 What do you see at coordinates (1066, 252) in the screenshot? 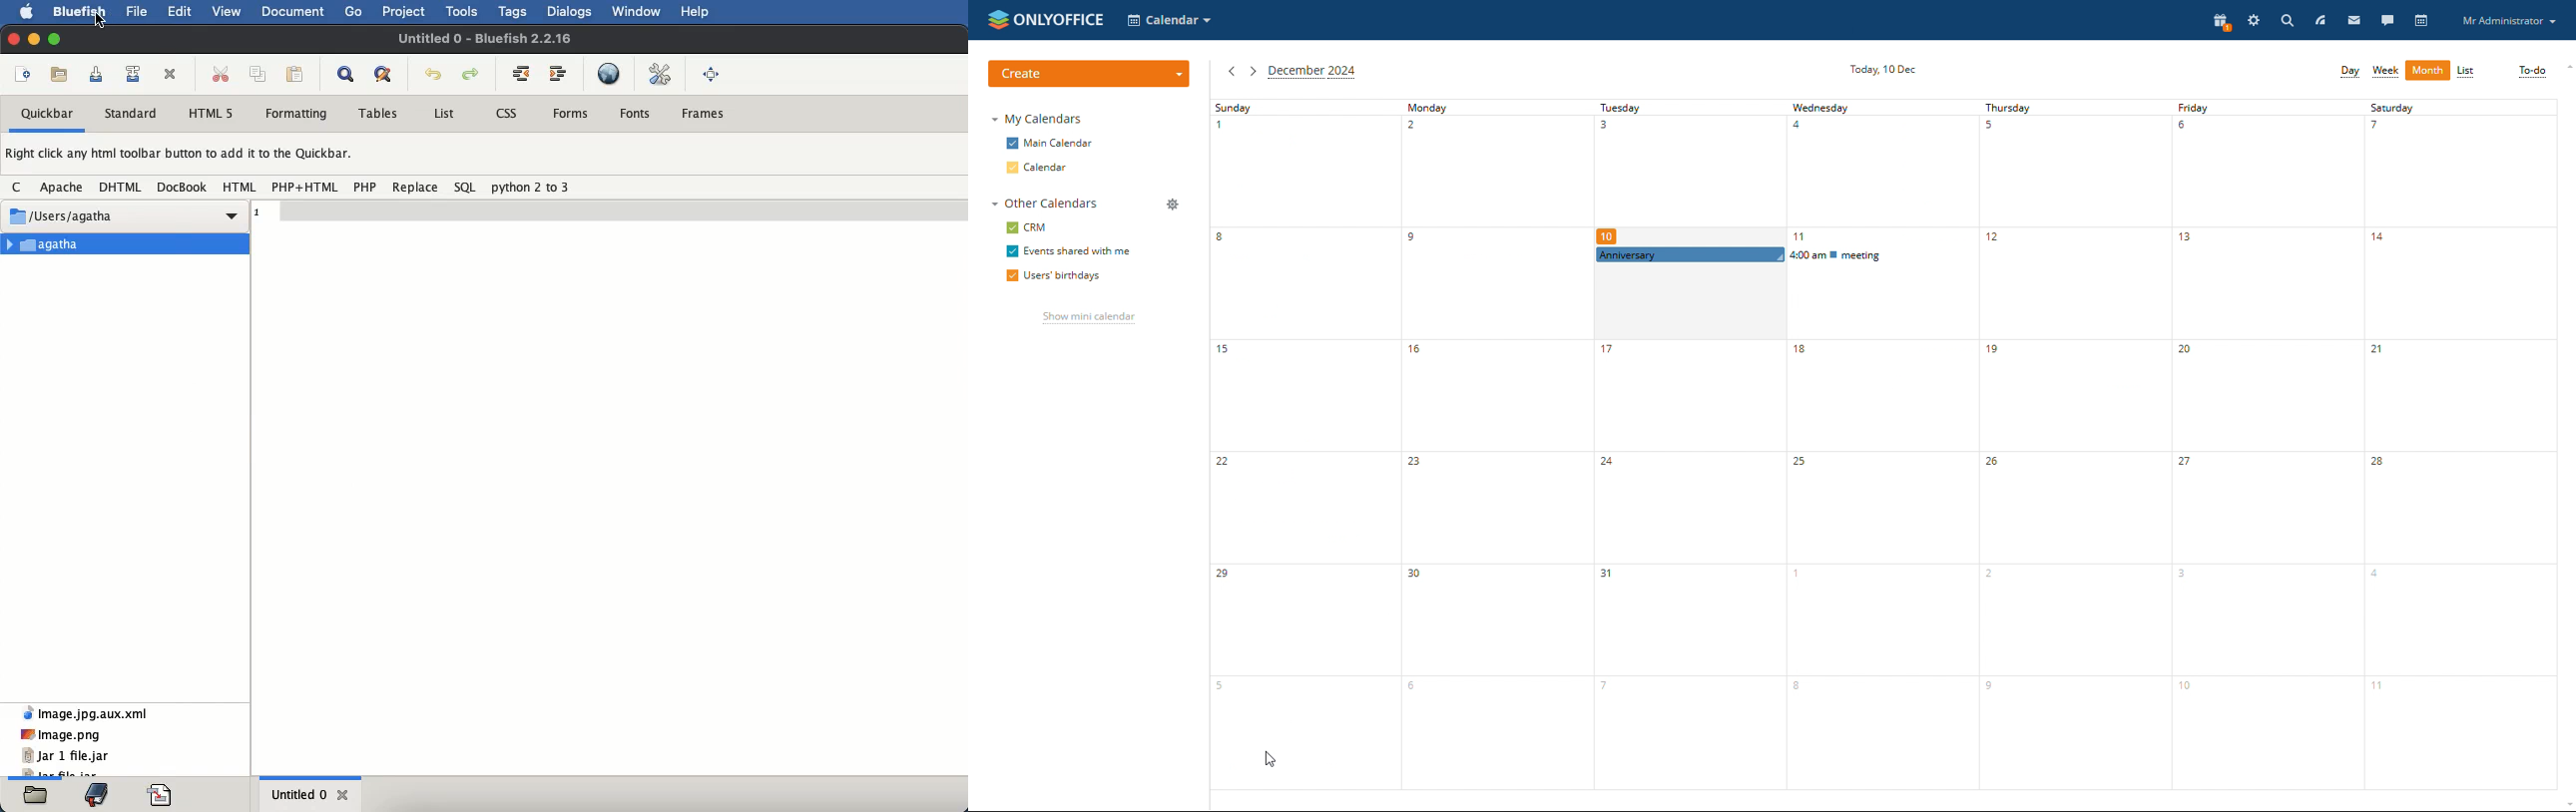
I see `events shared with me` at bounding box center [1066, 252].